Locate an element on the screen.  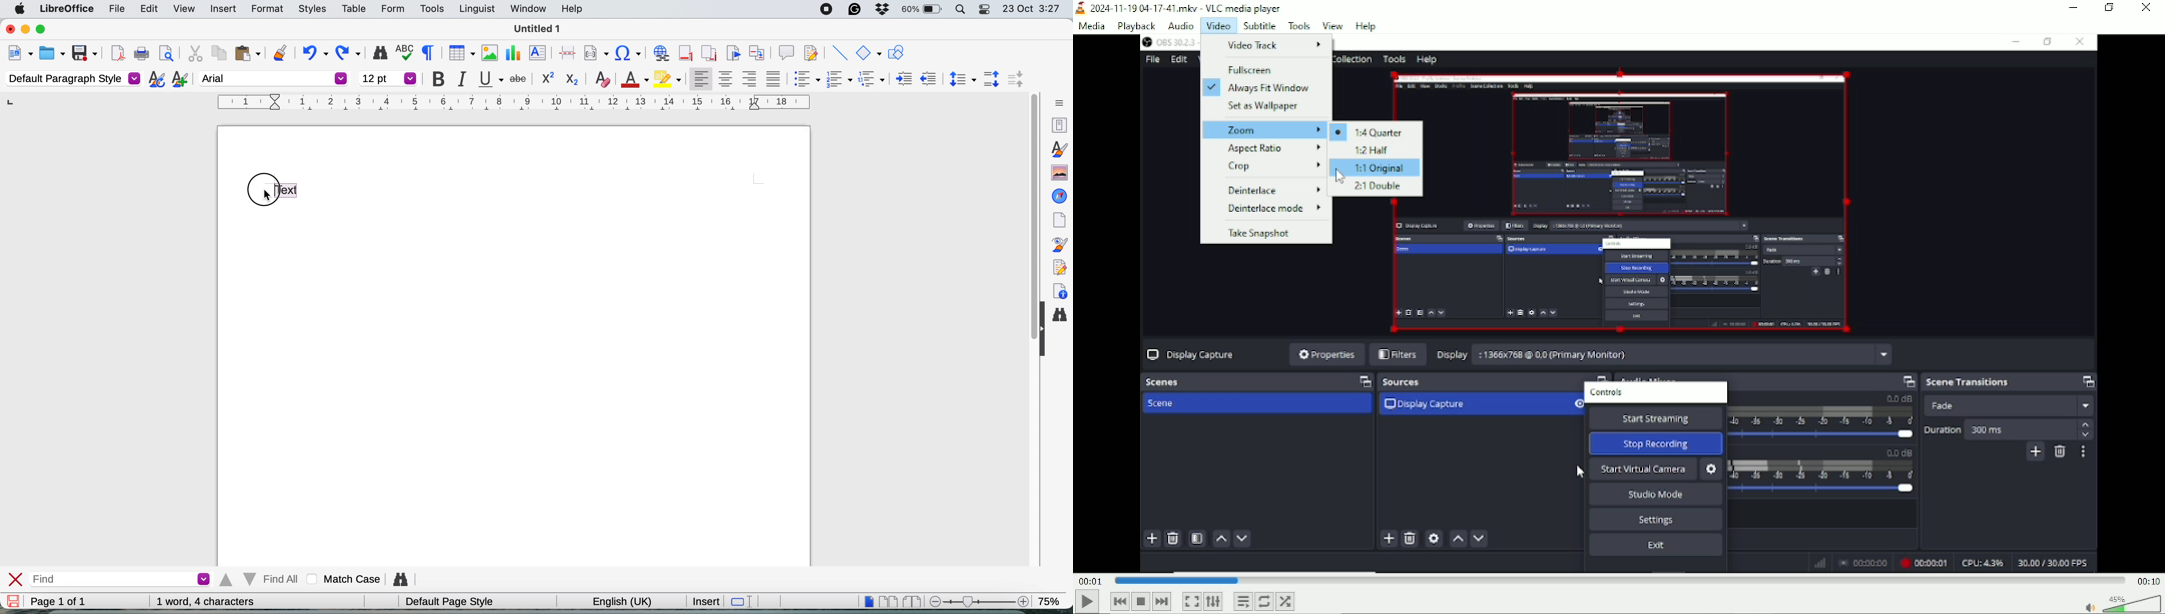
align left is located at coordinates (699, 79).